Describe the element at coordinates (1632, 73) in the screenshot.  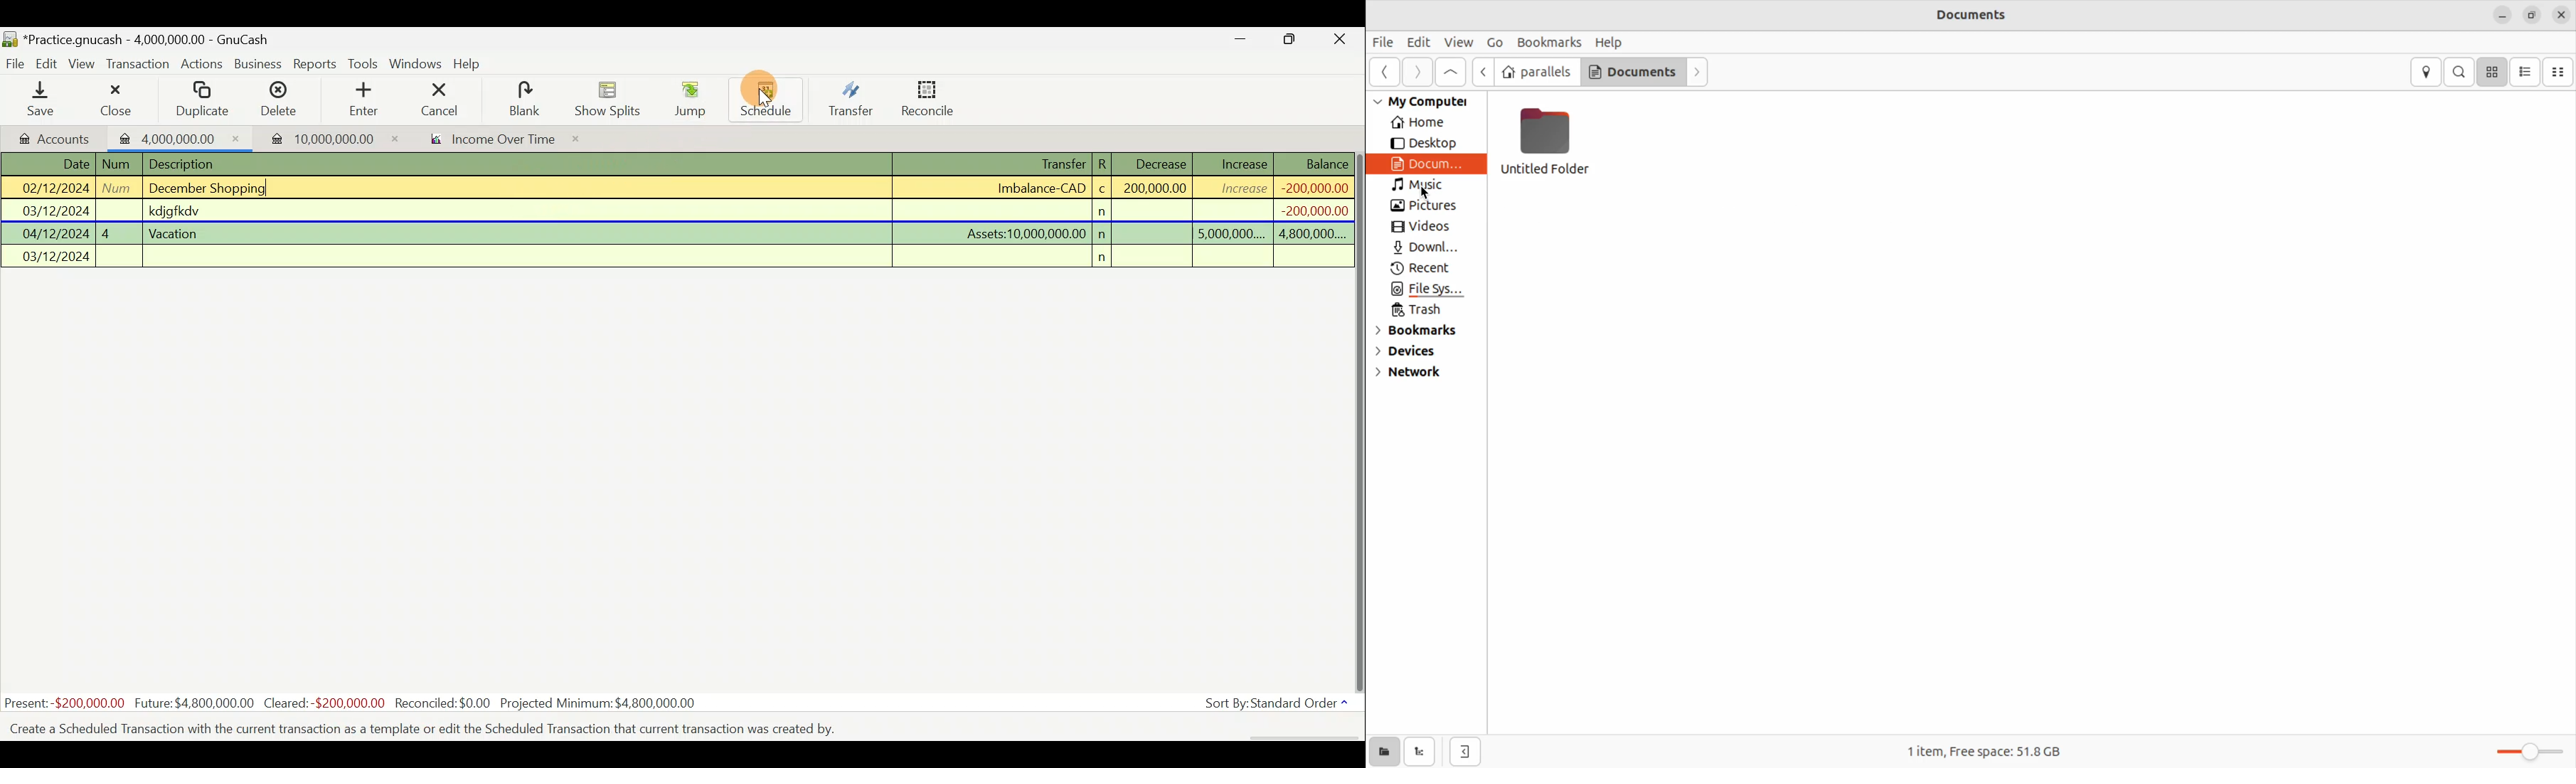
I see `Documents` at that location.